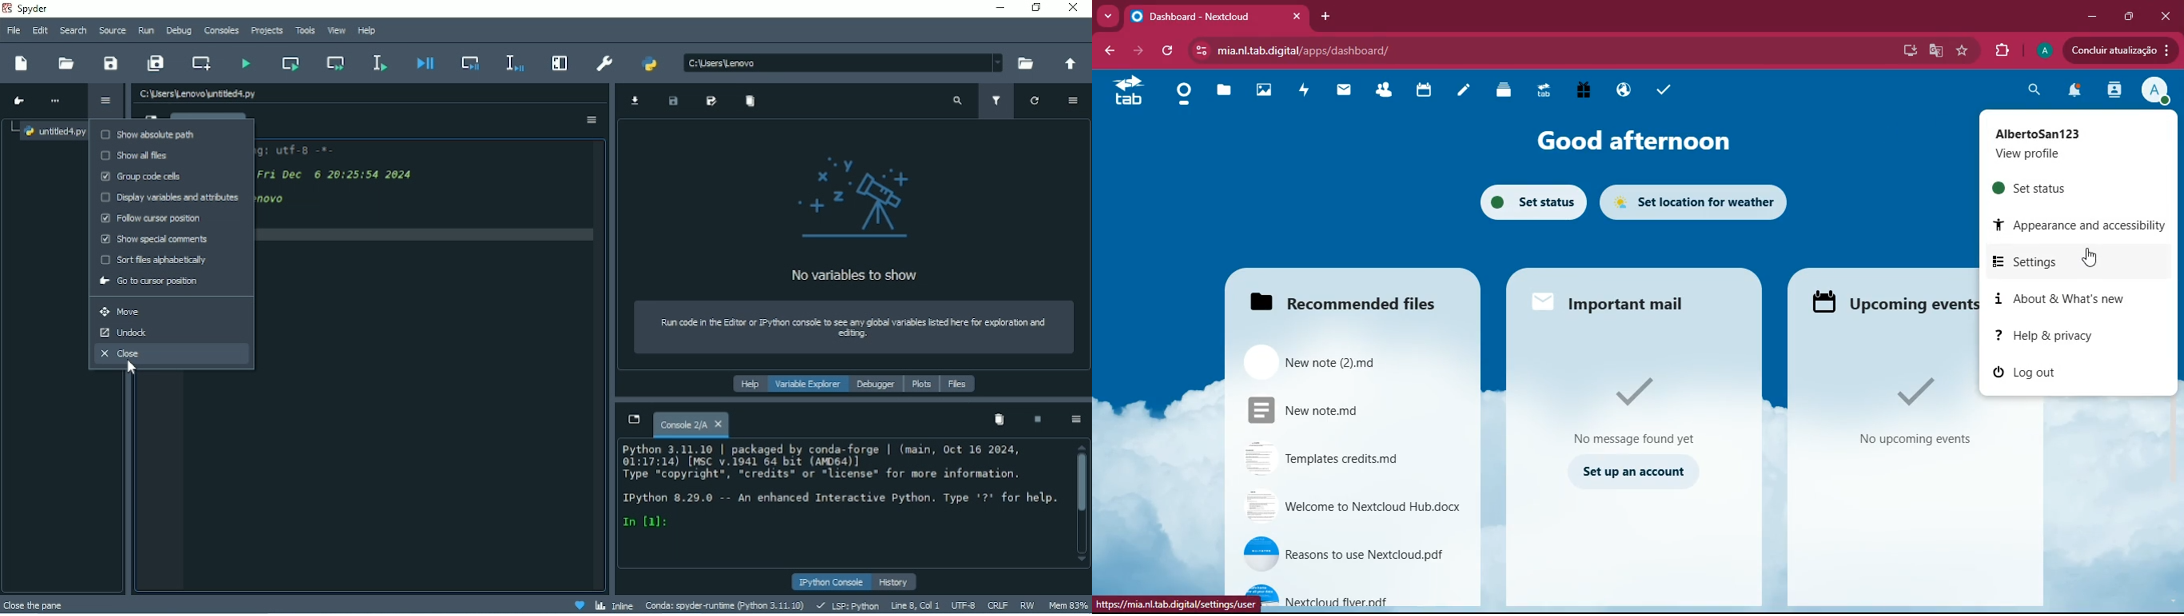  What do you see at coordinates (1035, 102) in the screenshot?
I see `Refresh variables` at bounding box center [1035, 102].